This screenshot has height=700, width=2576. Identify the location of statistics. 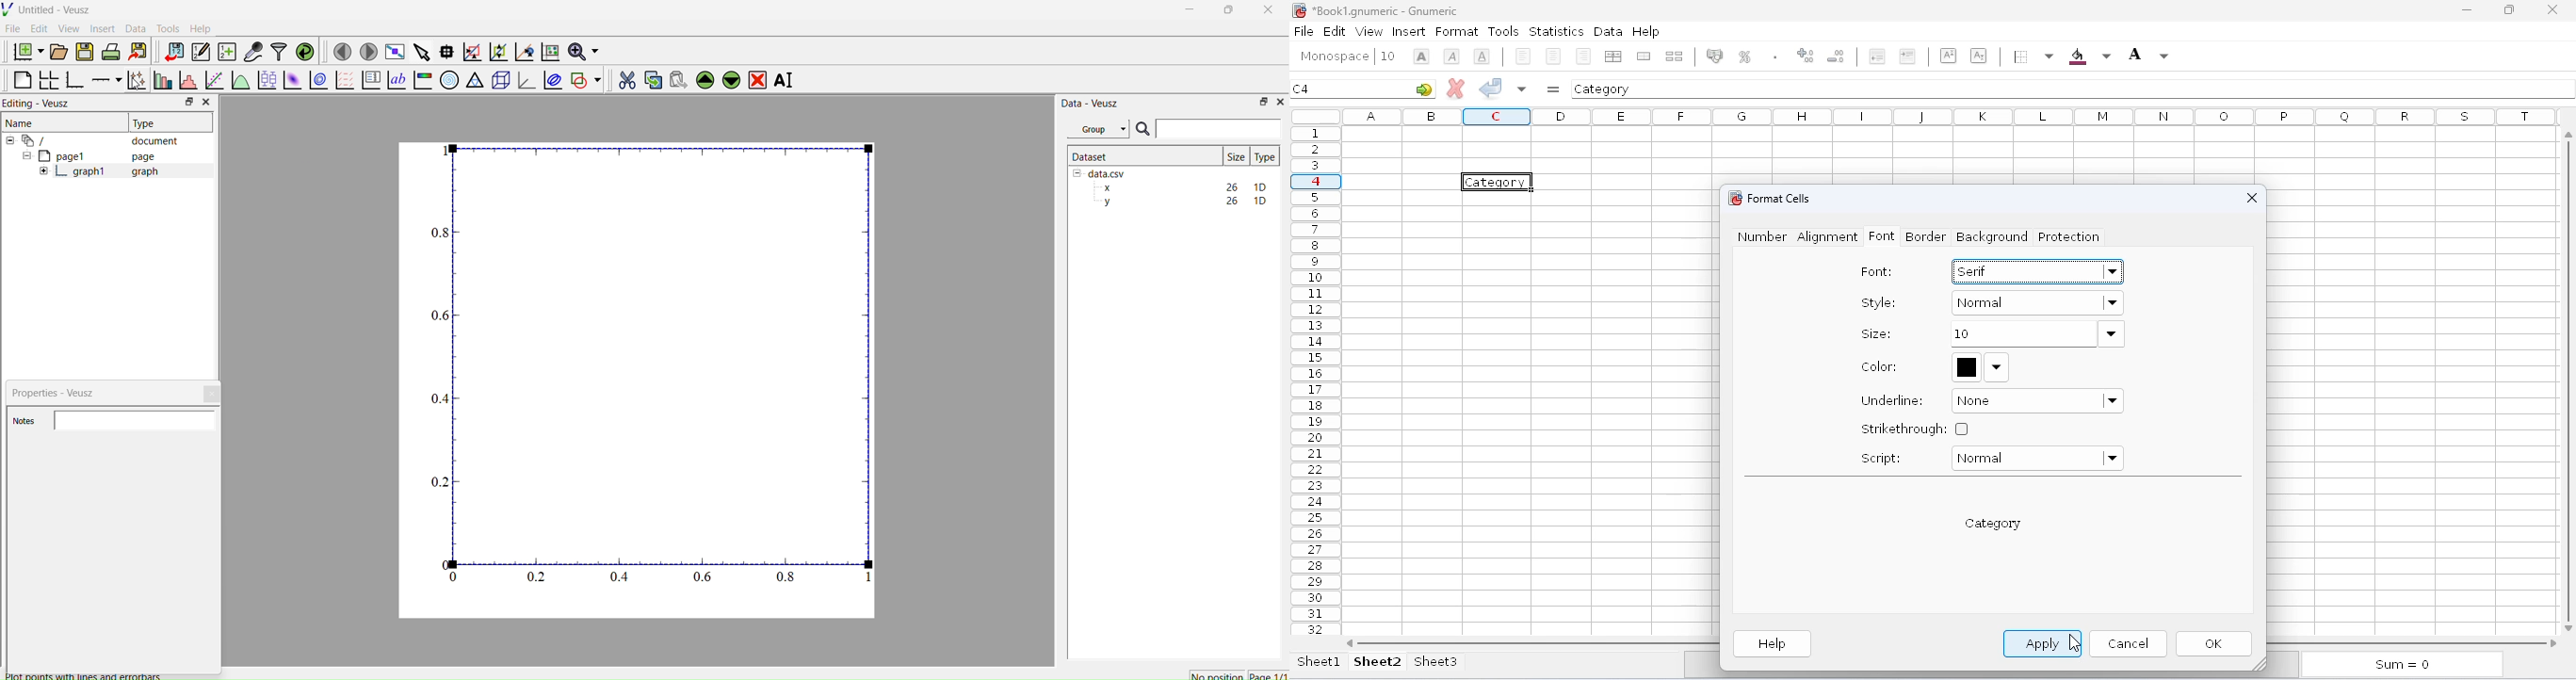
(1556, 32).